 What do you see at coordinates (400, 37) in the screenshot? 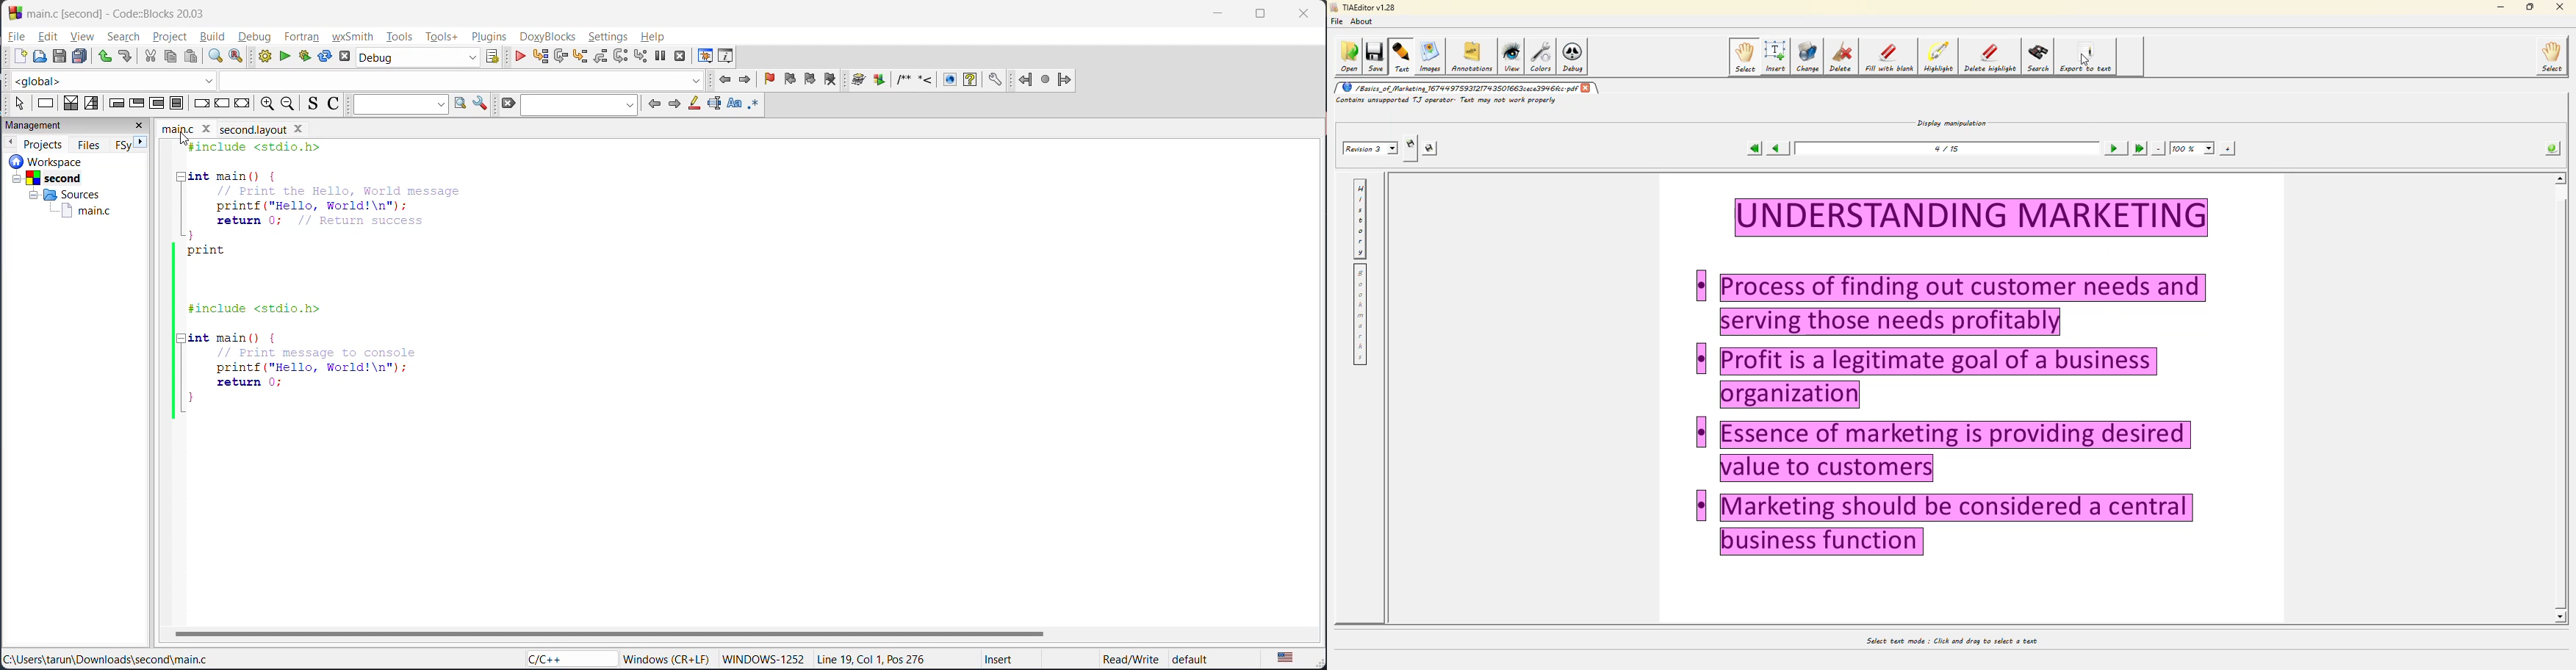
I see `tools` at bounding box center [400, 37].